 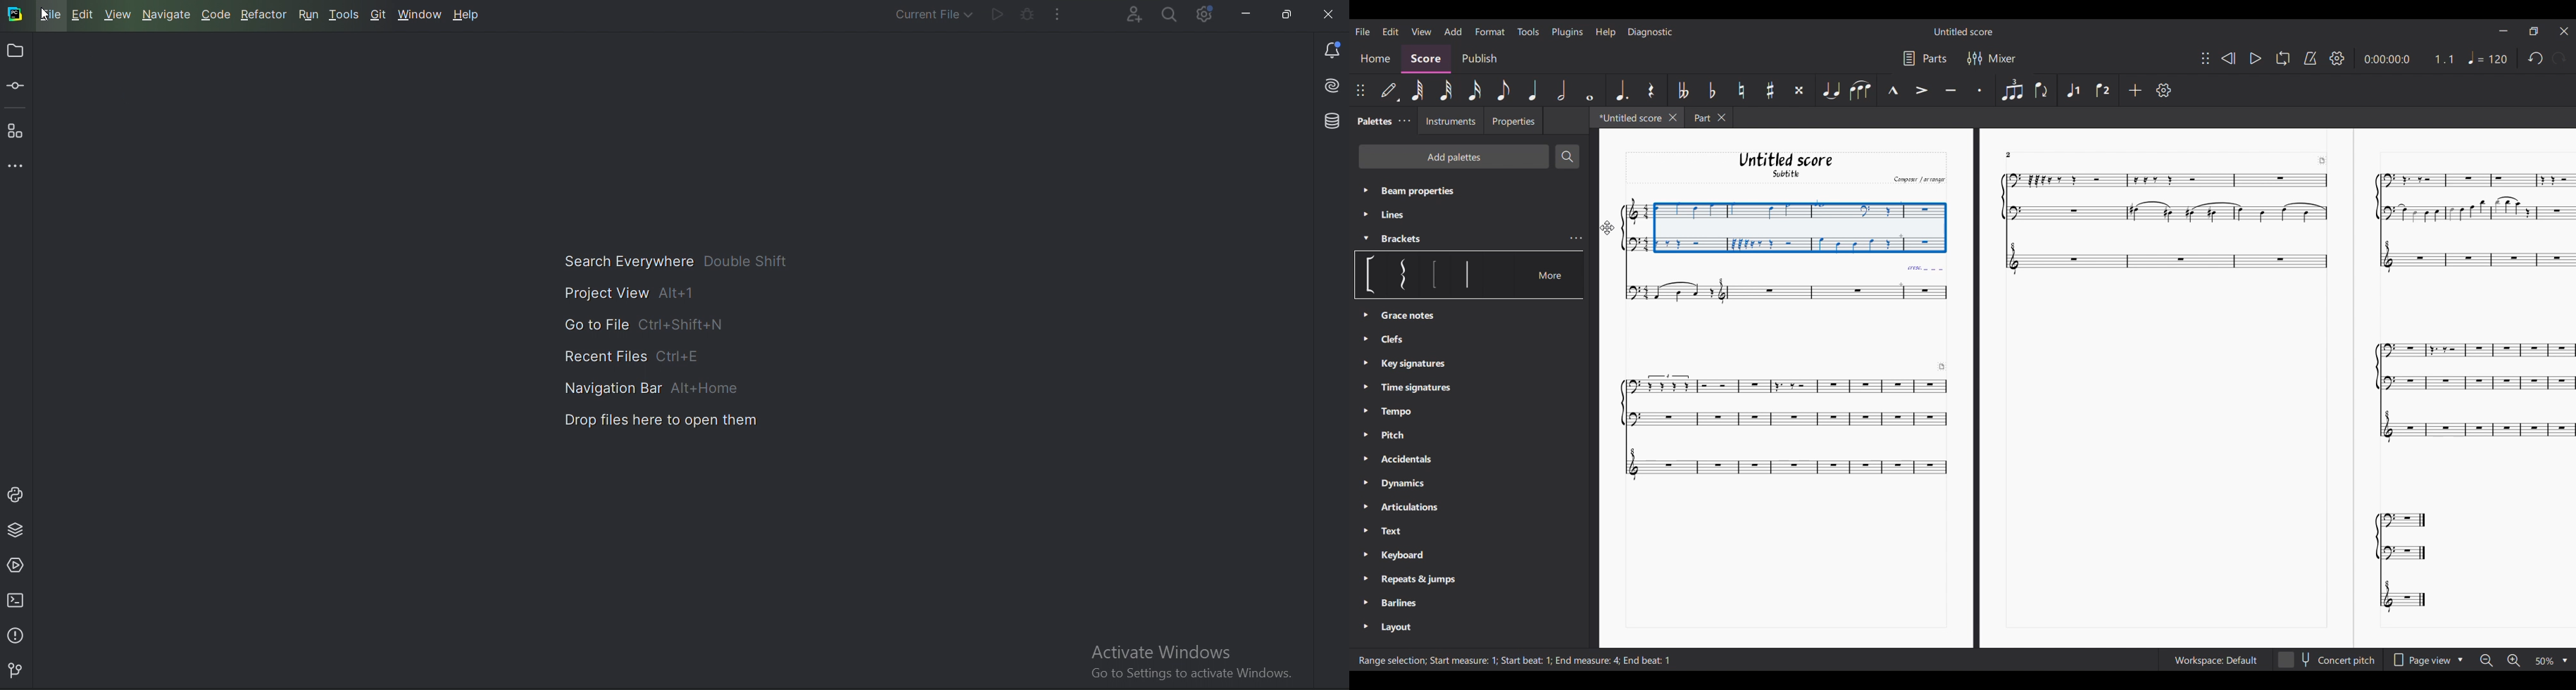 What do you see at coordinates (1372, 275) in the screenshot?
I see `Option under bracket section` at bounding box center [1372, 275].